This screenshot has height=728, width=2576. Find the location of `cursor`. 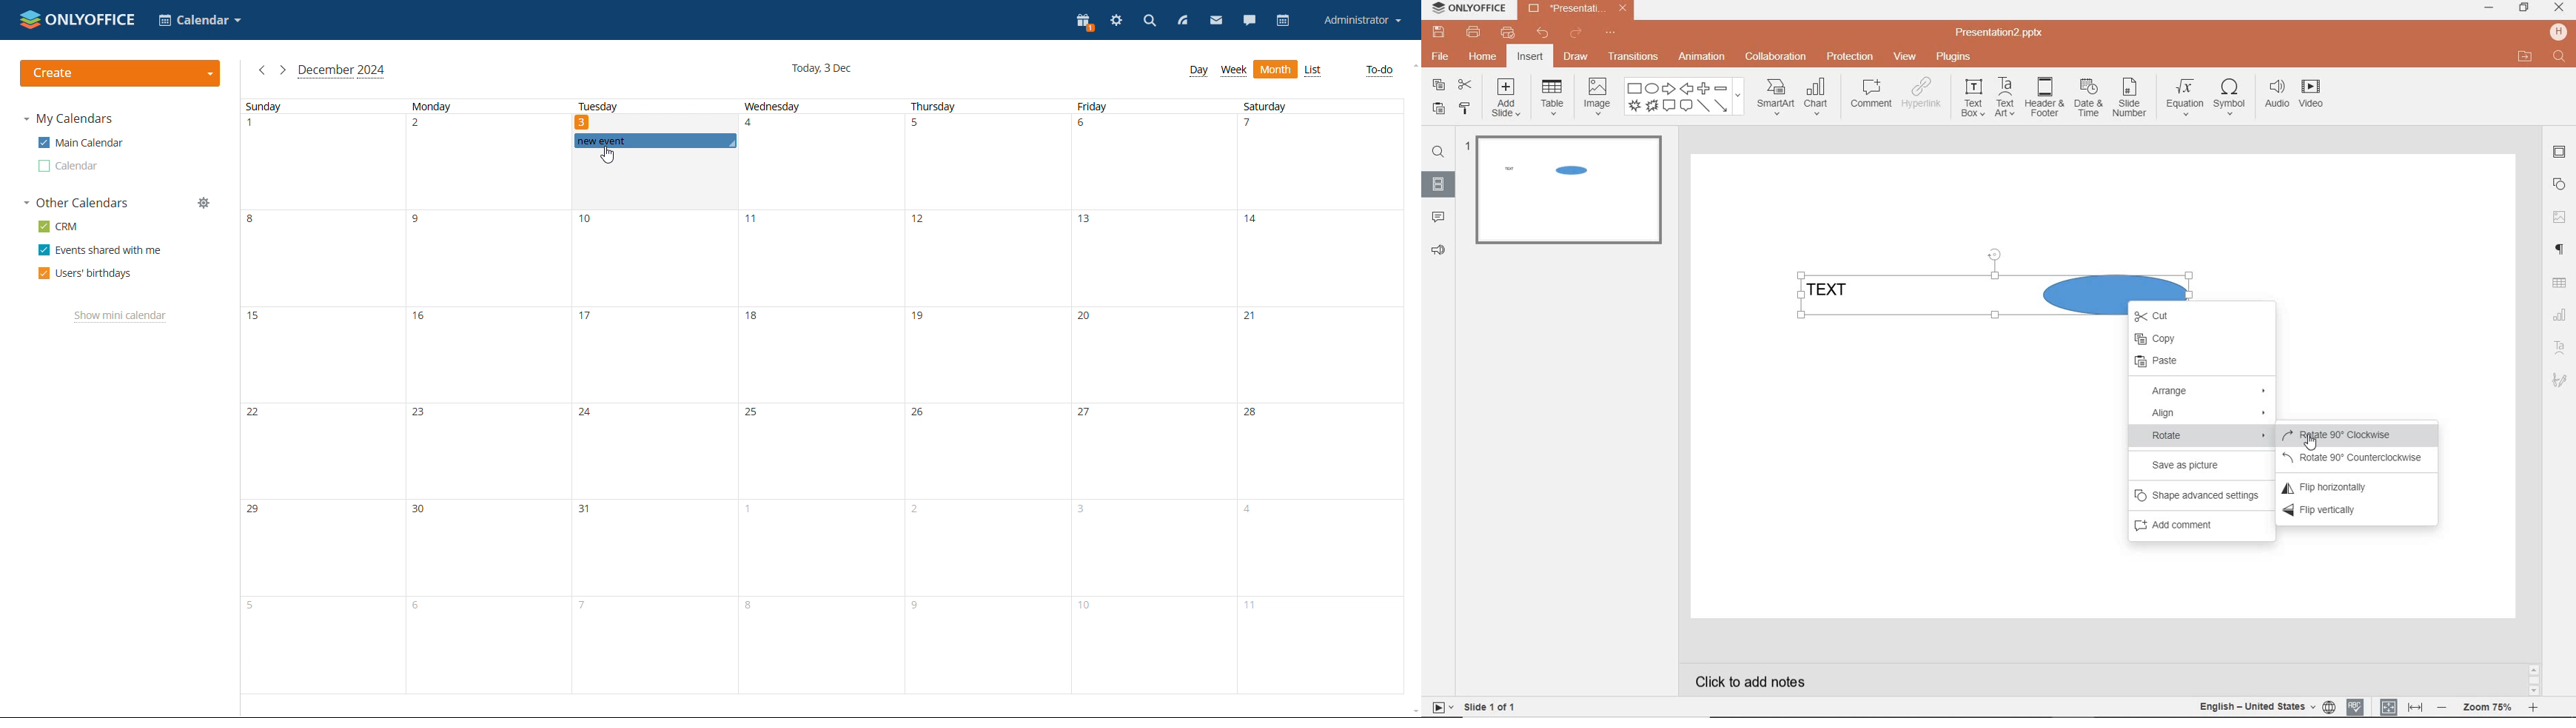

cursor is located at coordinates (2311, 443).